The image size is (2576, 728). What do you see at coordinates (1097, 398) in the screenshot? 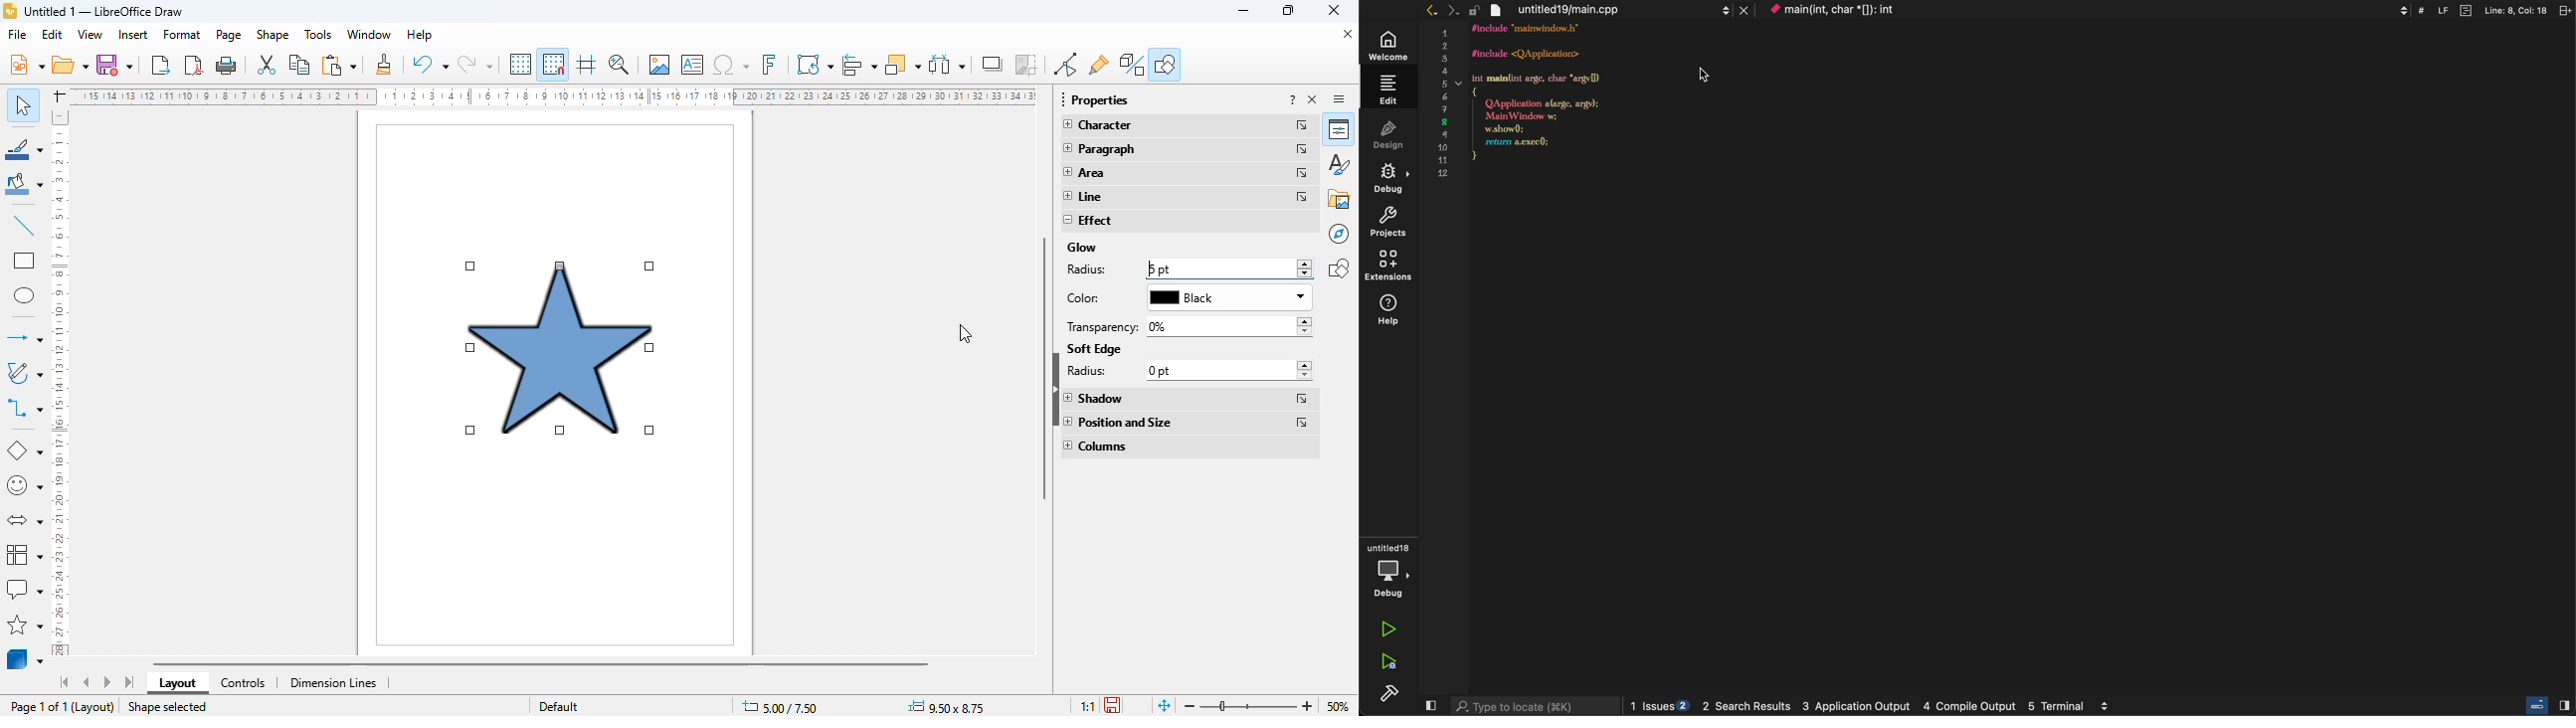
I see `shadow` at bounding box center [1097, 398].